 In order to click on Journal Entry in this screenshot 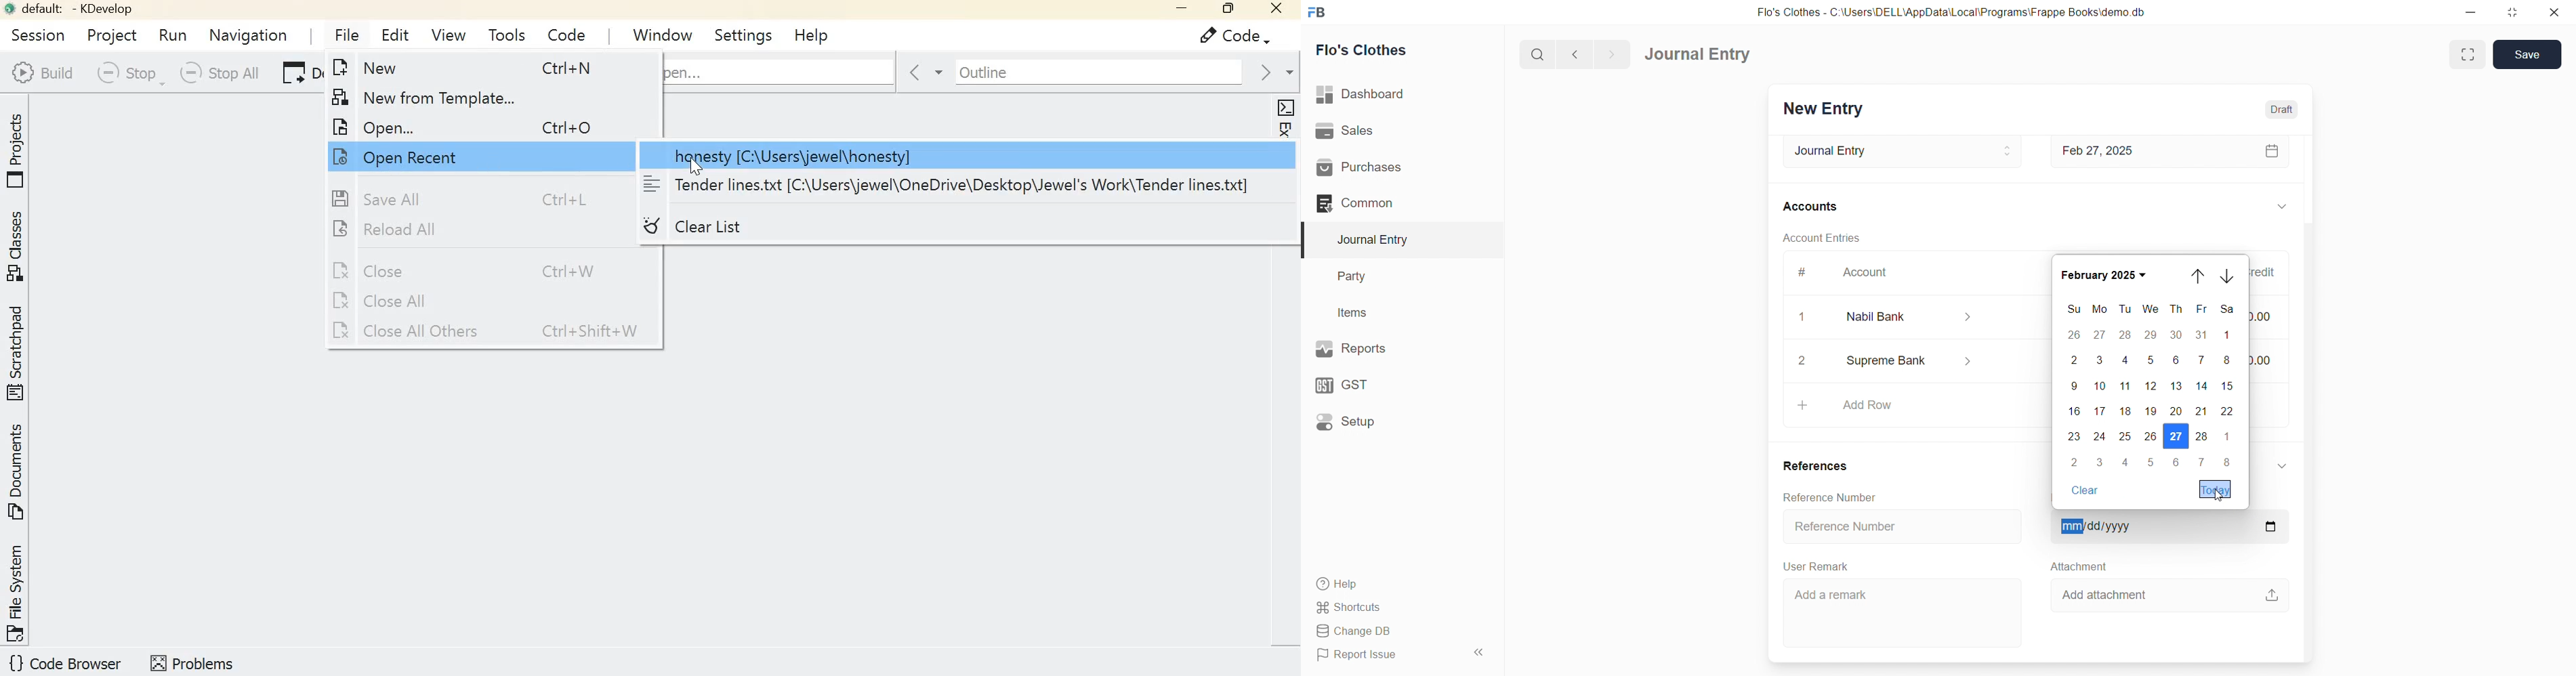, I will do `click(1898, 151)`.